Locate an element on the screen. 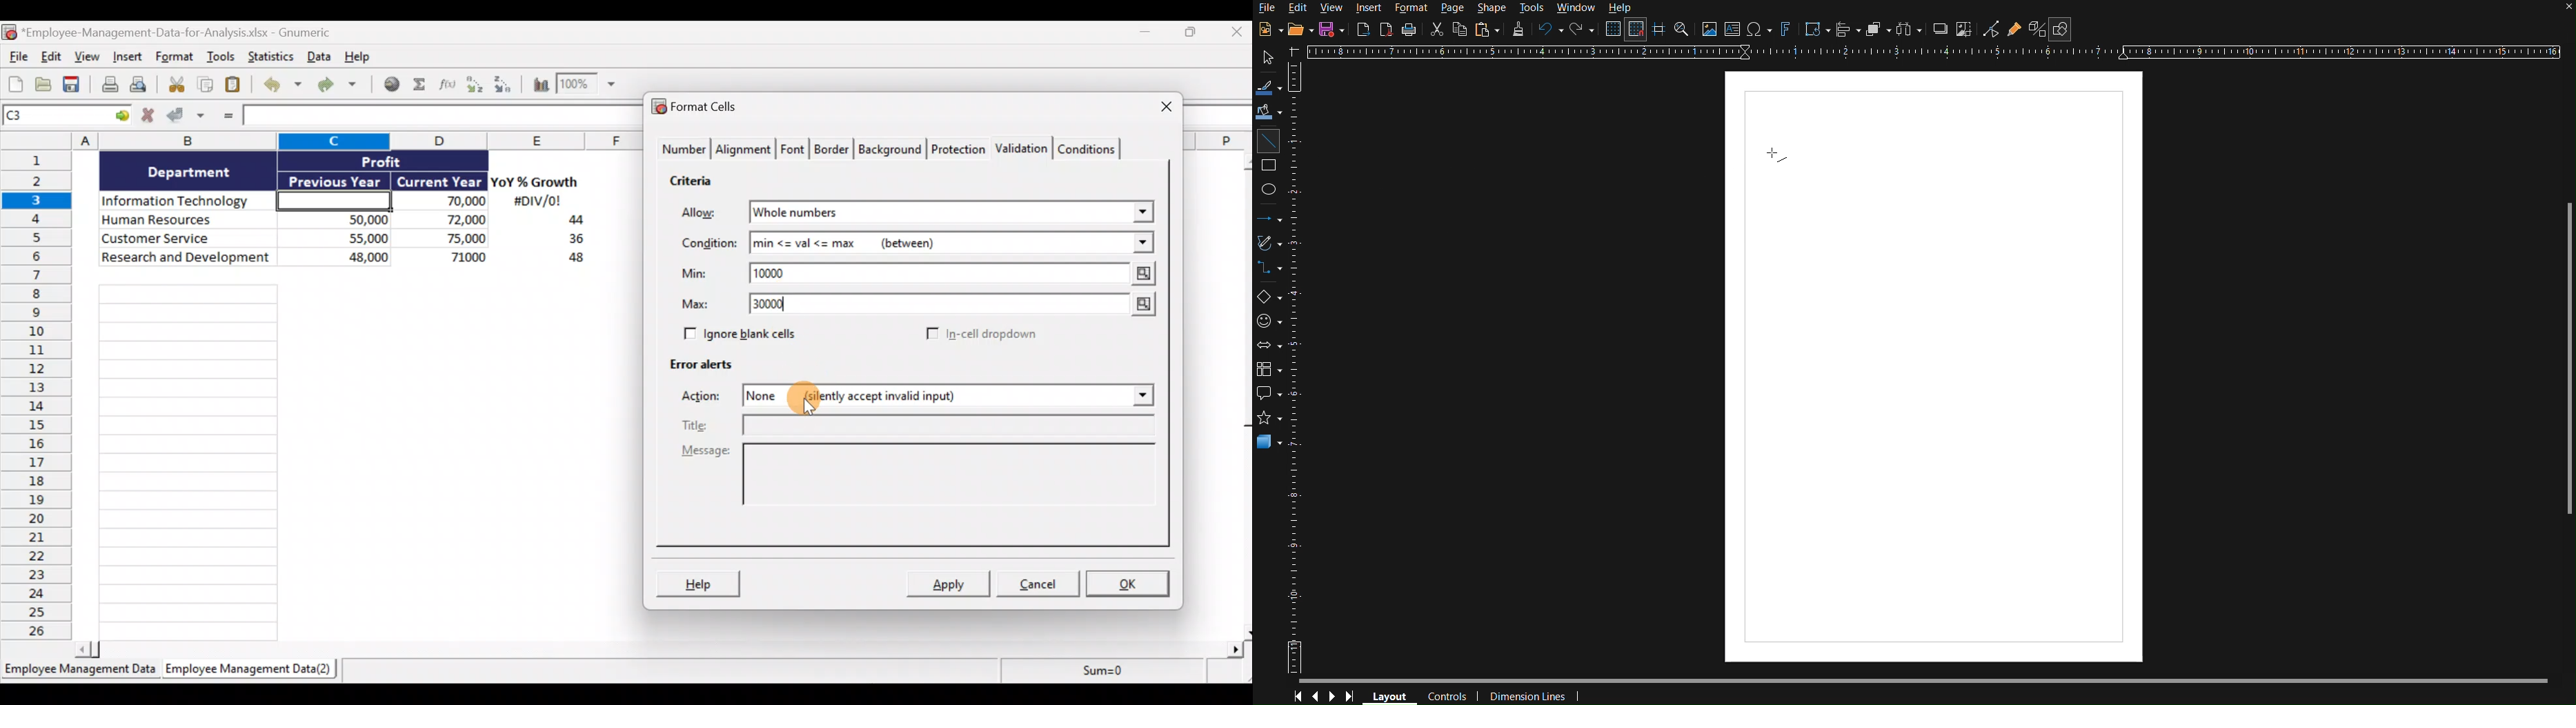  Border is located at coordinates (834, 149).